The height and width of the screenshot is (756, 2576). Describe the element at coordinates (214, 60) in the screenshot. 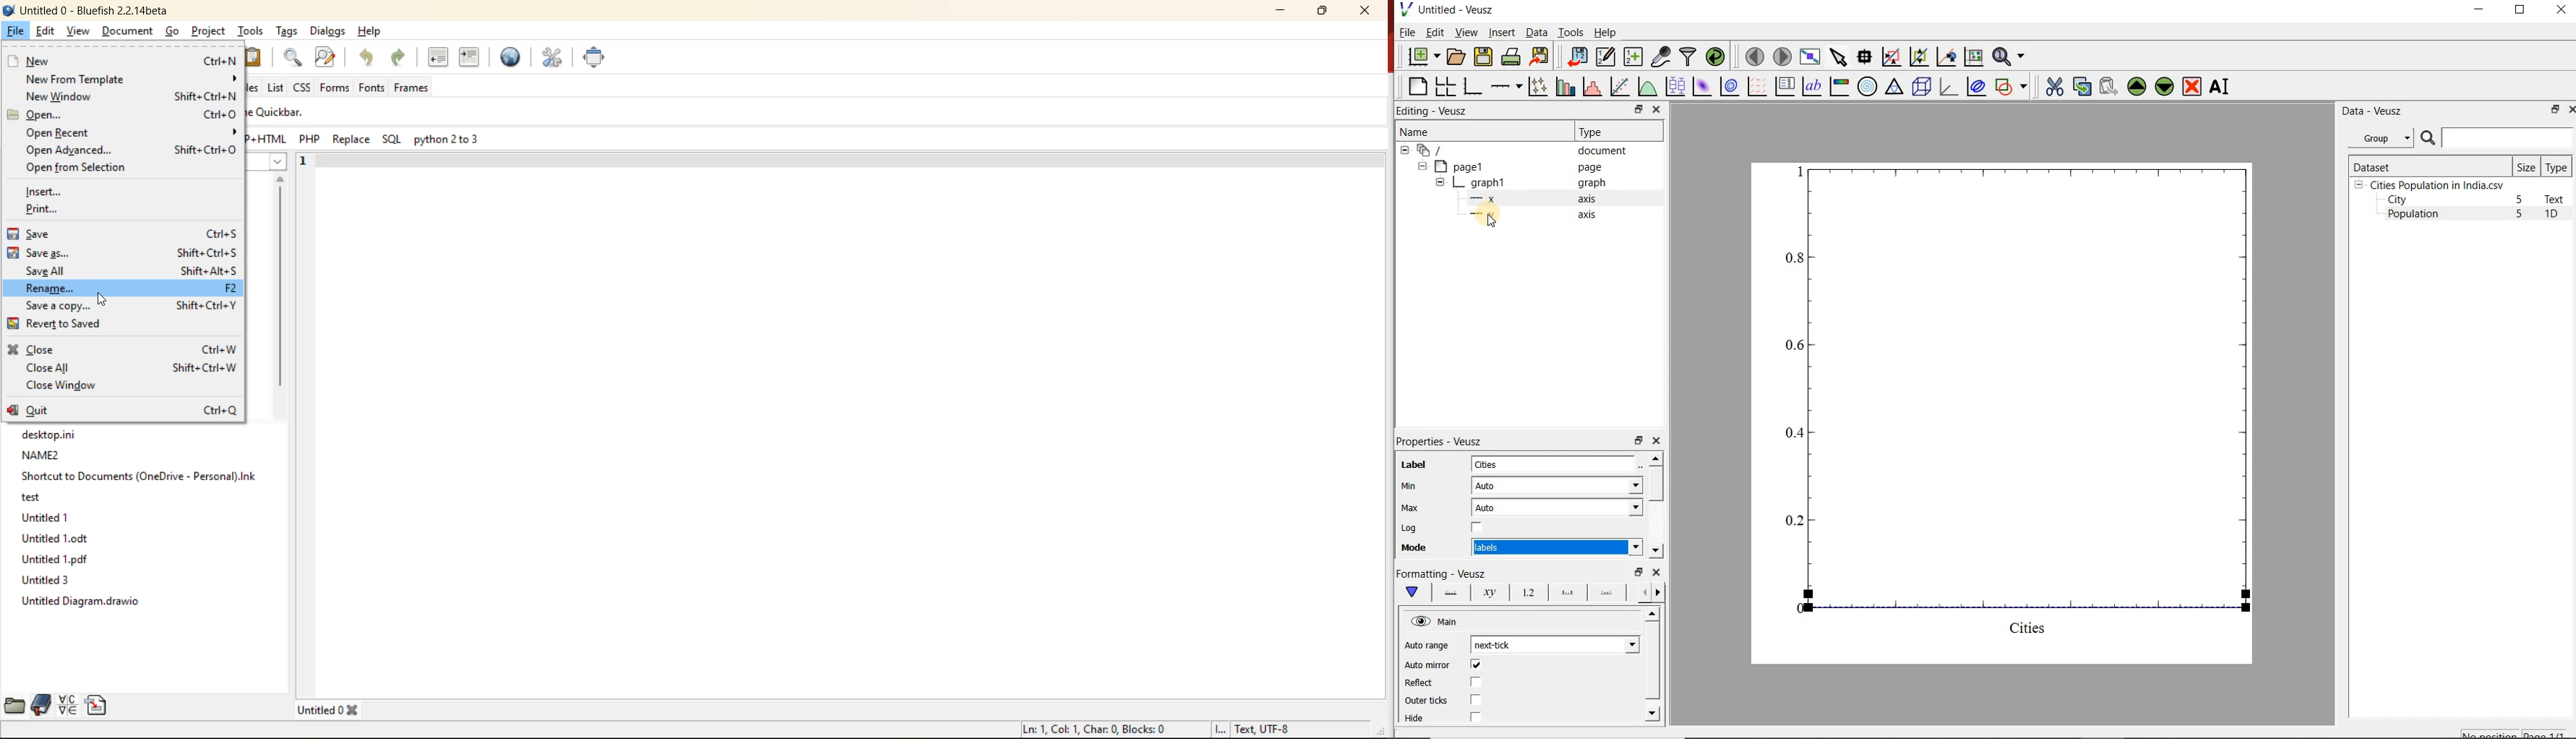

I see `ctrl+N ` at that location.